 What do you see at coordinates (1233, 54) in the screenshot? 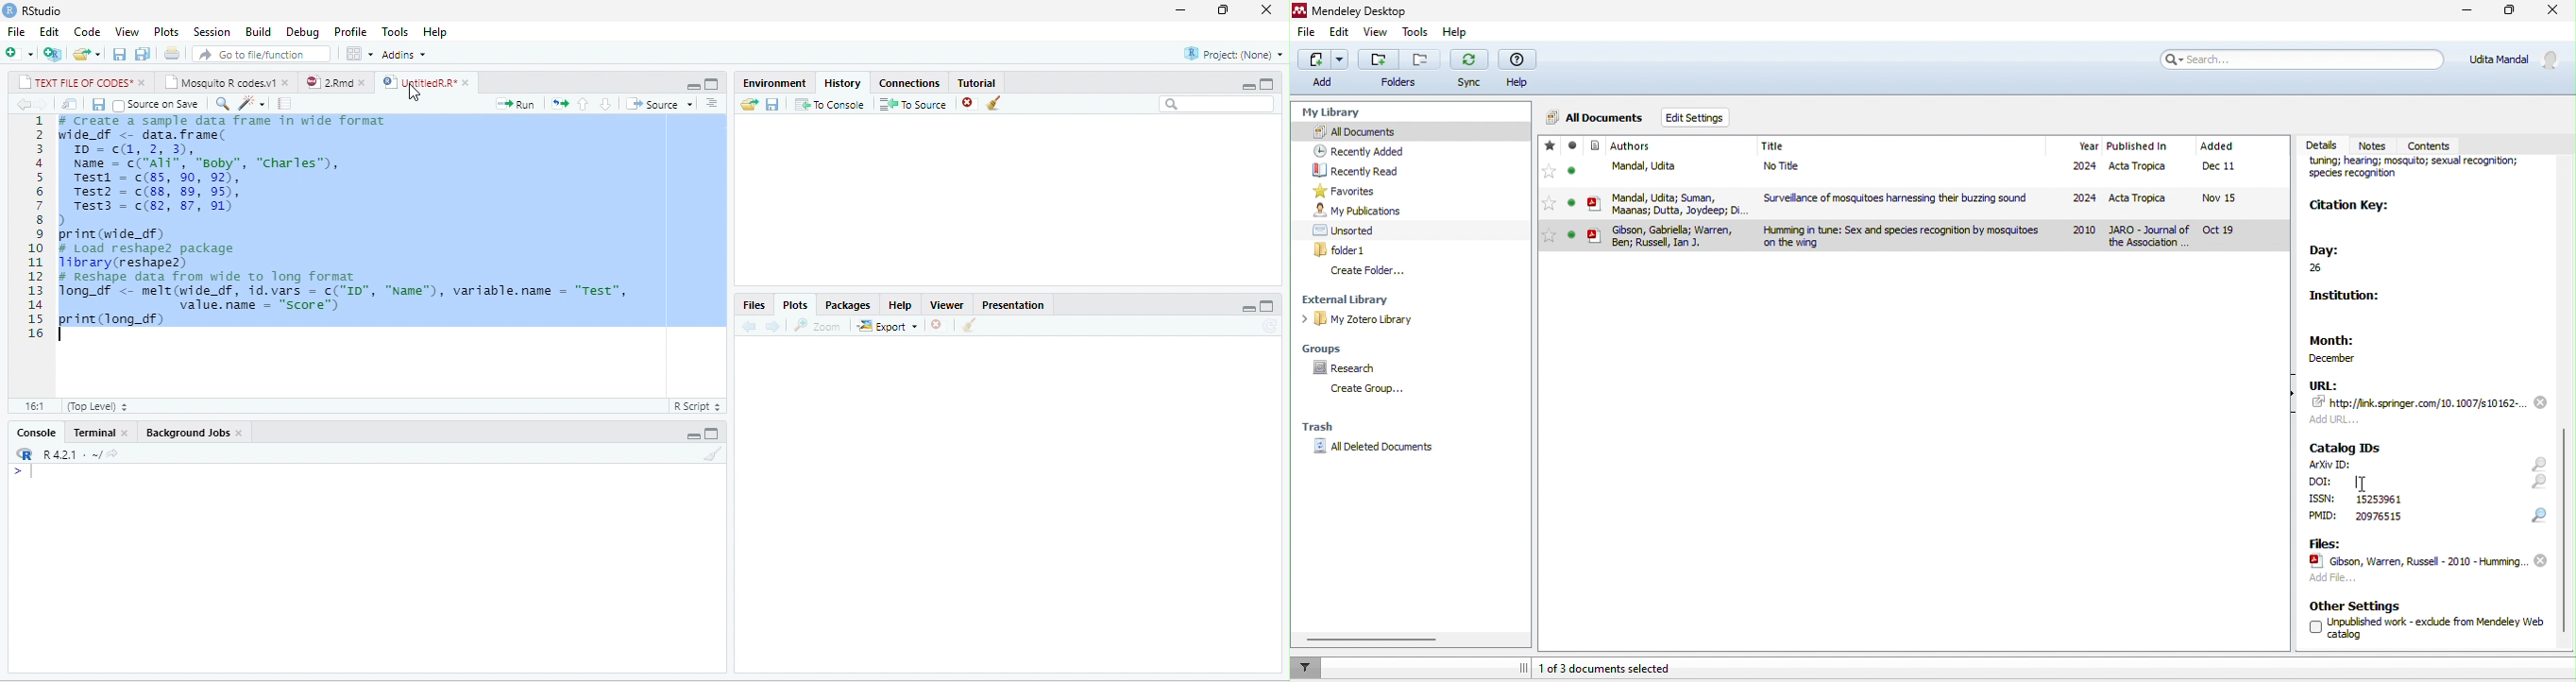
I see `Project(None)` at bounding box center [1233, 54].